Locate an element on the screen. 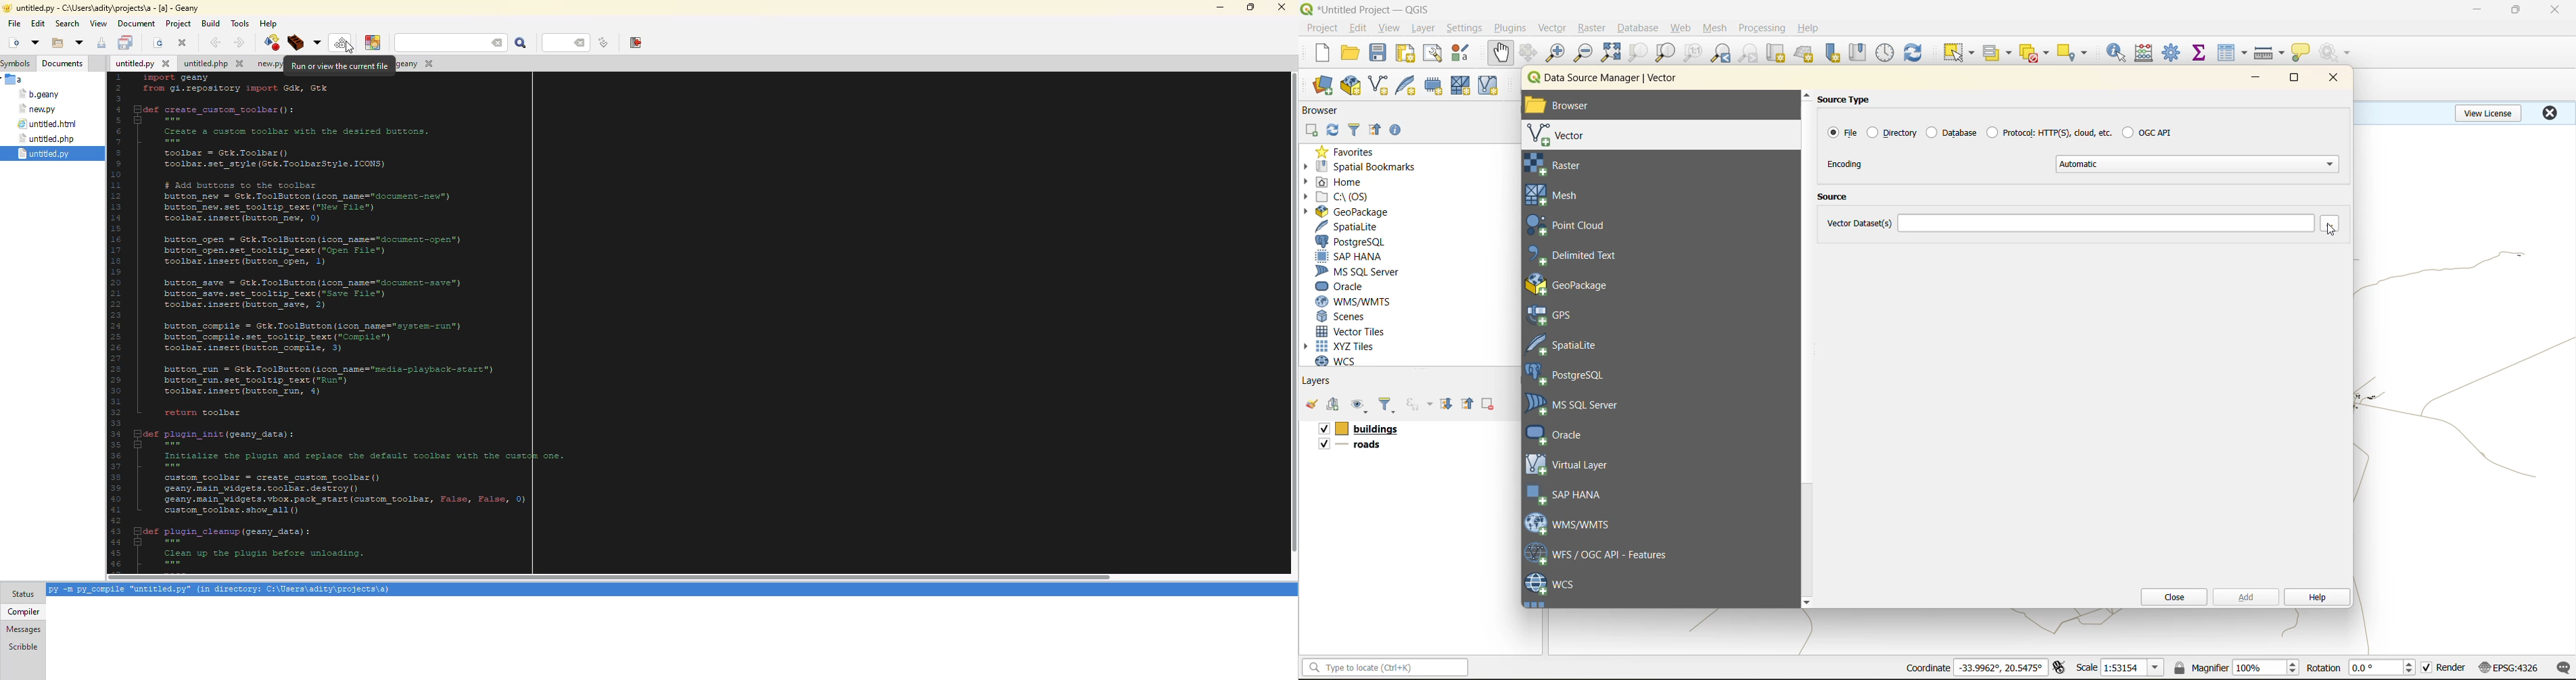  spatial lite is located at coordinates (1573, 343).